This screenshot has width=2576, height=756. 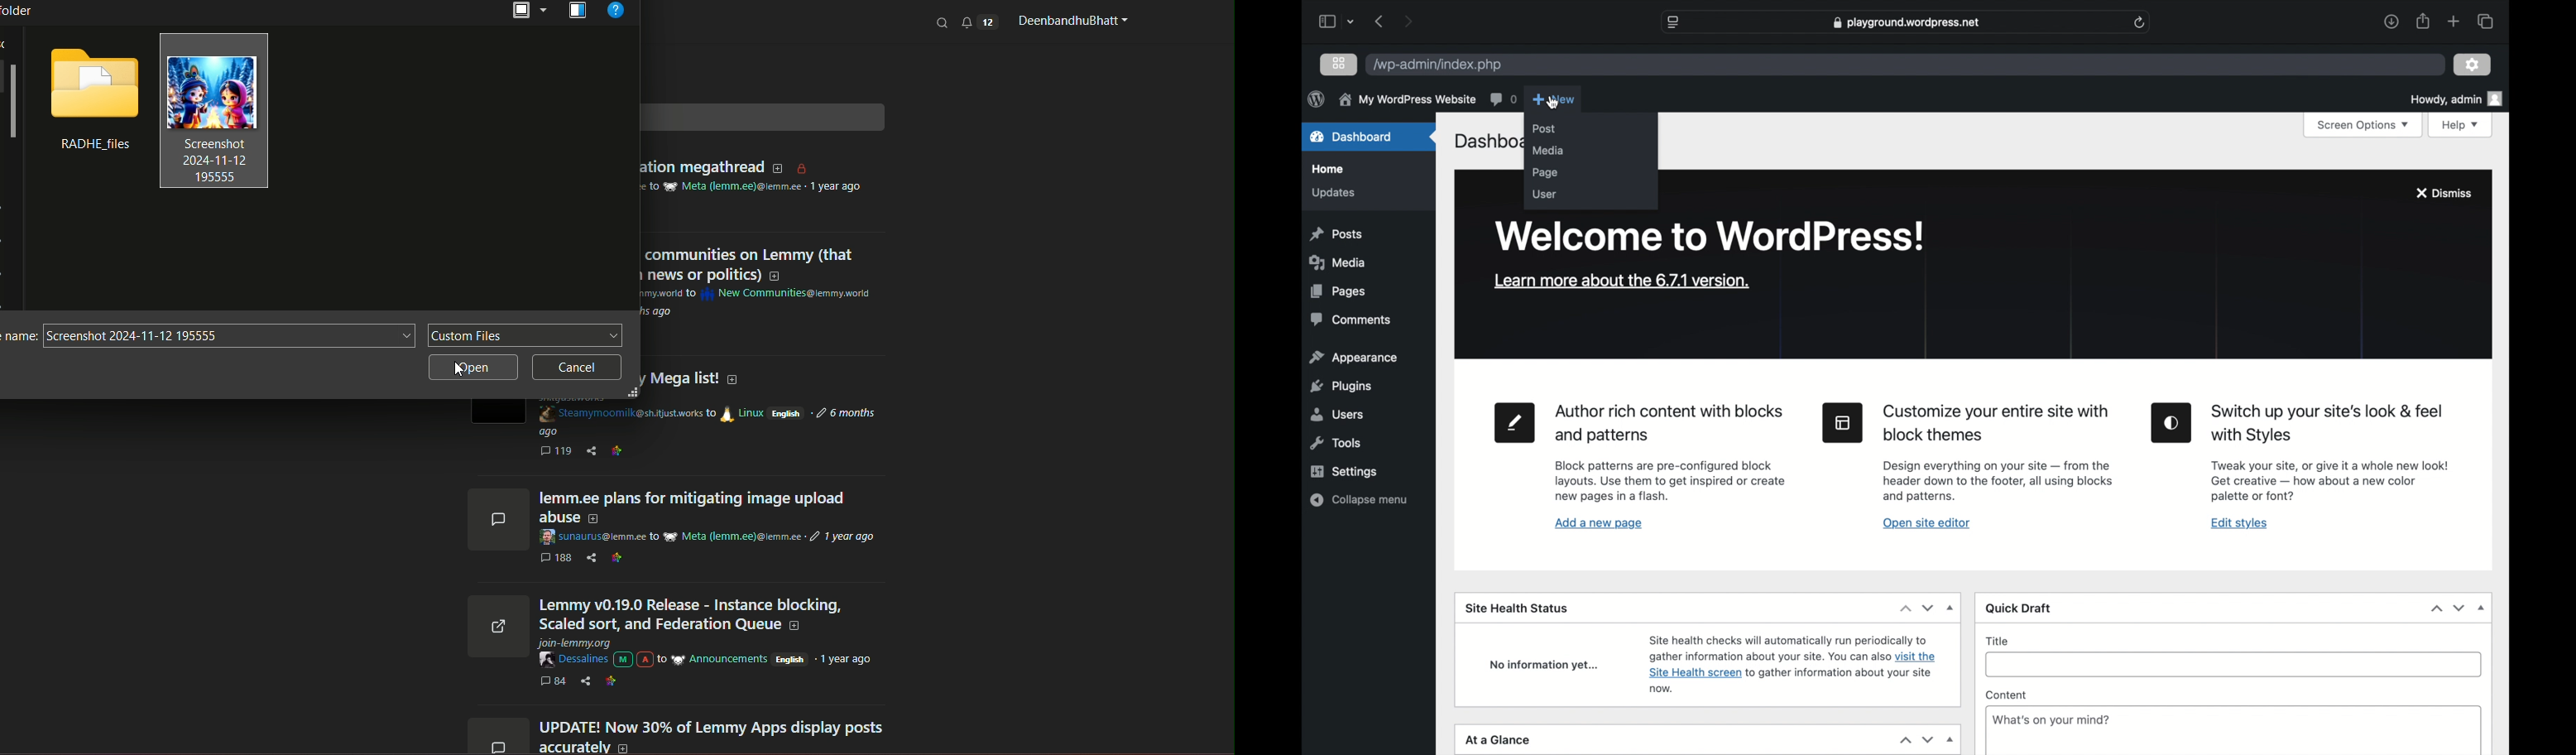 What do you see at coordinates (1553, 103) in the screenshot?
I see `cursor` at bounding box center [1553, 103].